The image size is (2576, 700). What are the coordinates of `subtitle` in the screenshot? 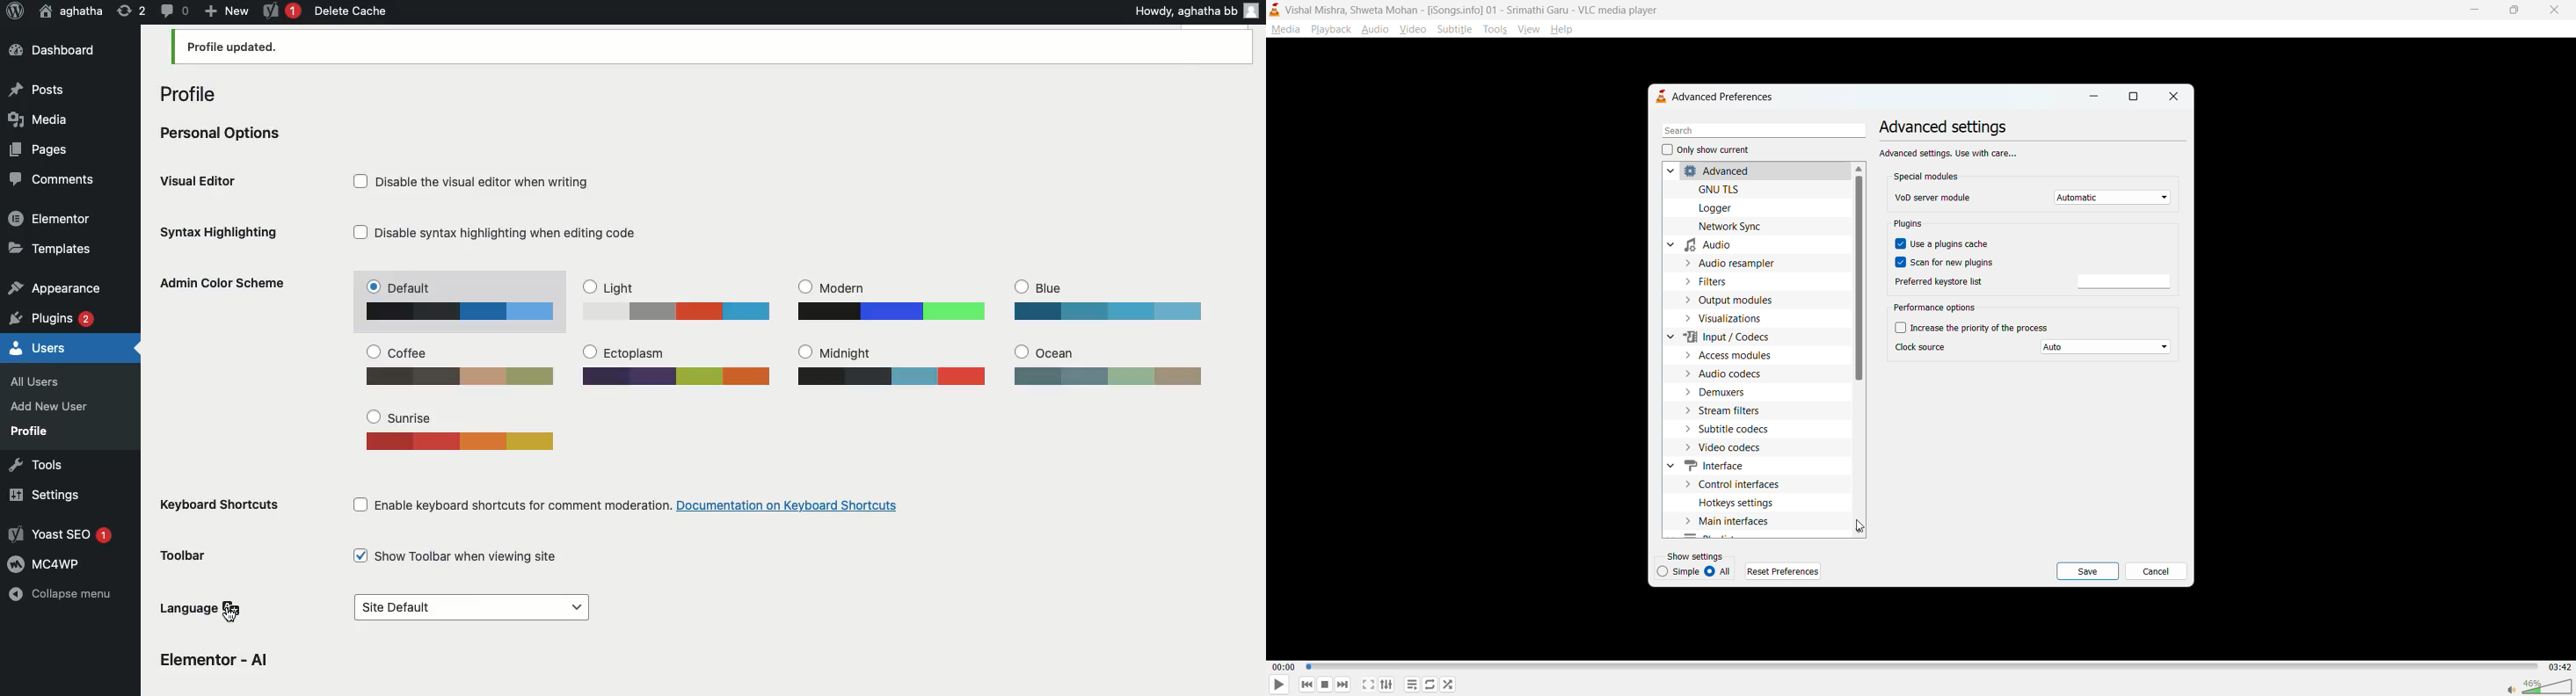 It's located at (1455, 29).